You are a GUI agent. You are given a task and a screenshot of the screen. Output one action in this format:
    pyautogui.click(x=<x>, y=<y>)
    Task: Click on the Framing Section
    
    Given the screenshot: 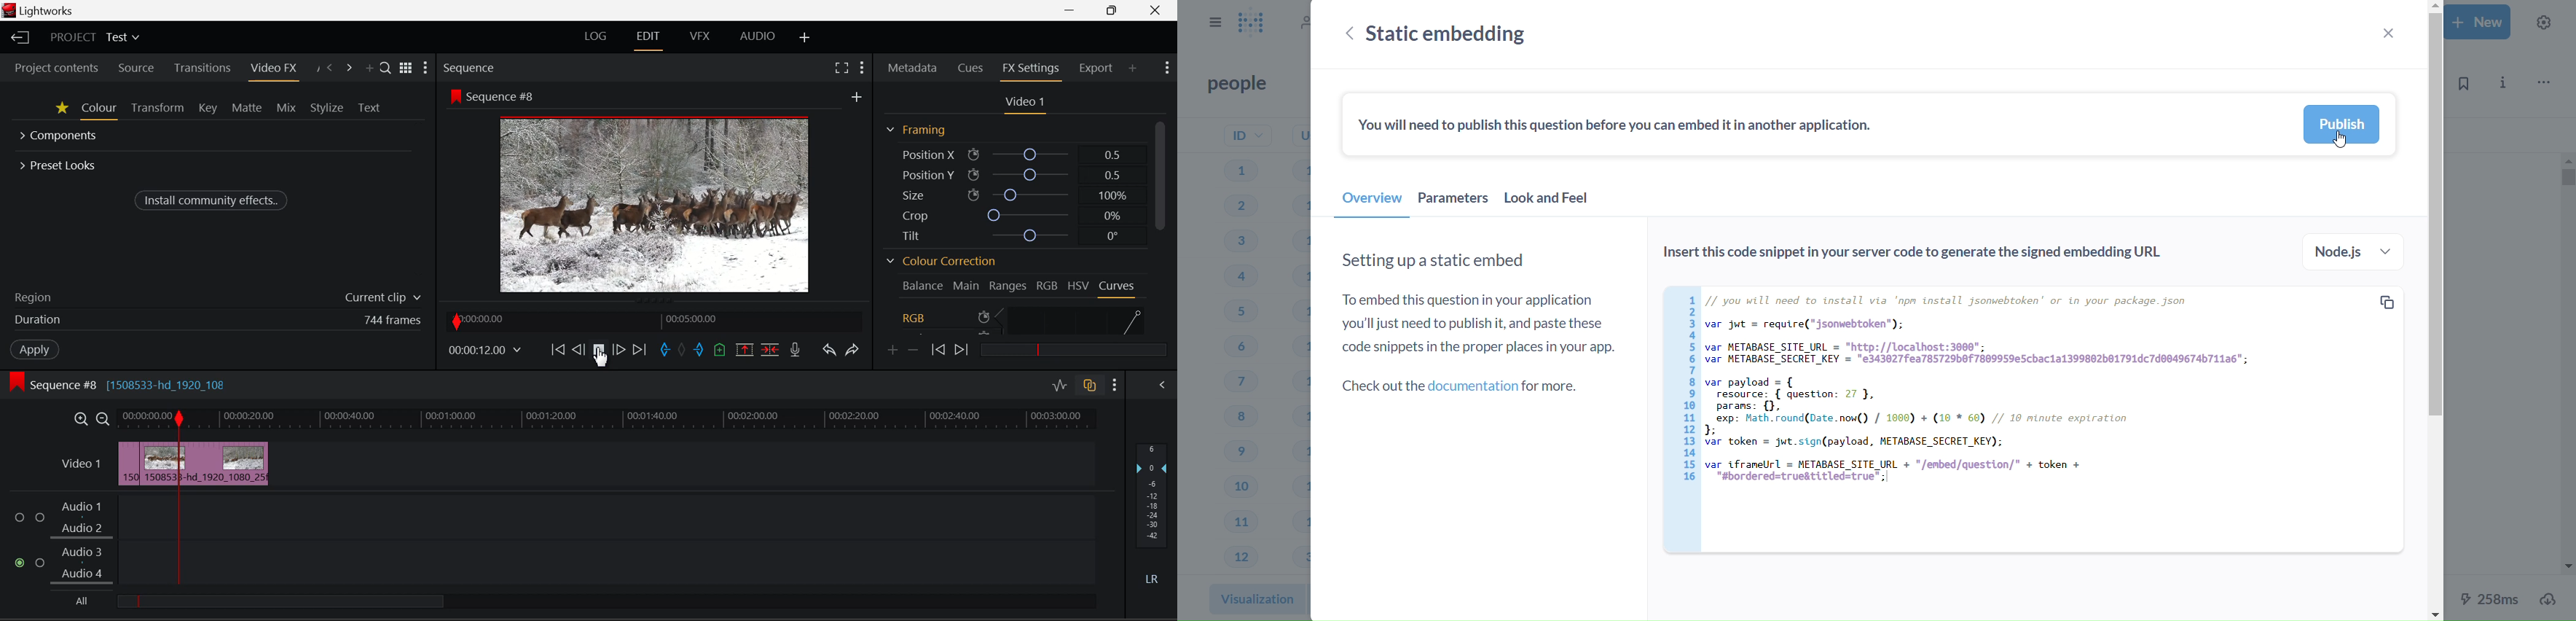 What is the action you would take?
    pyautogui.click(x=916, y=129)
    